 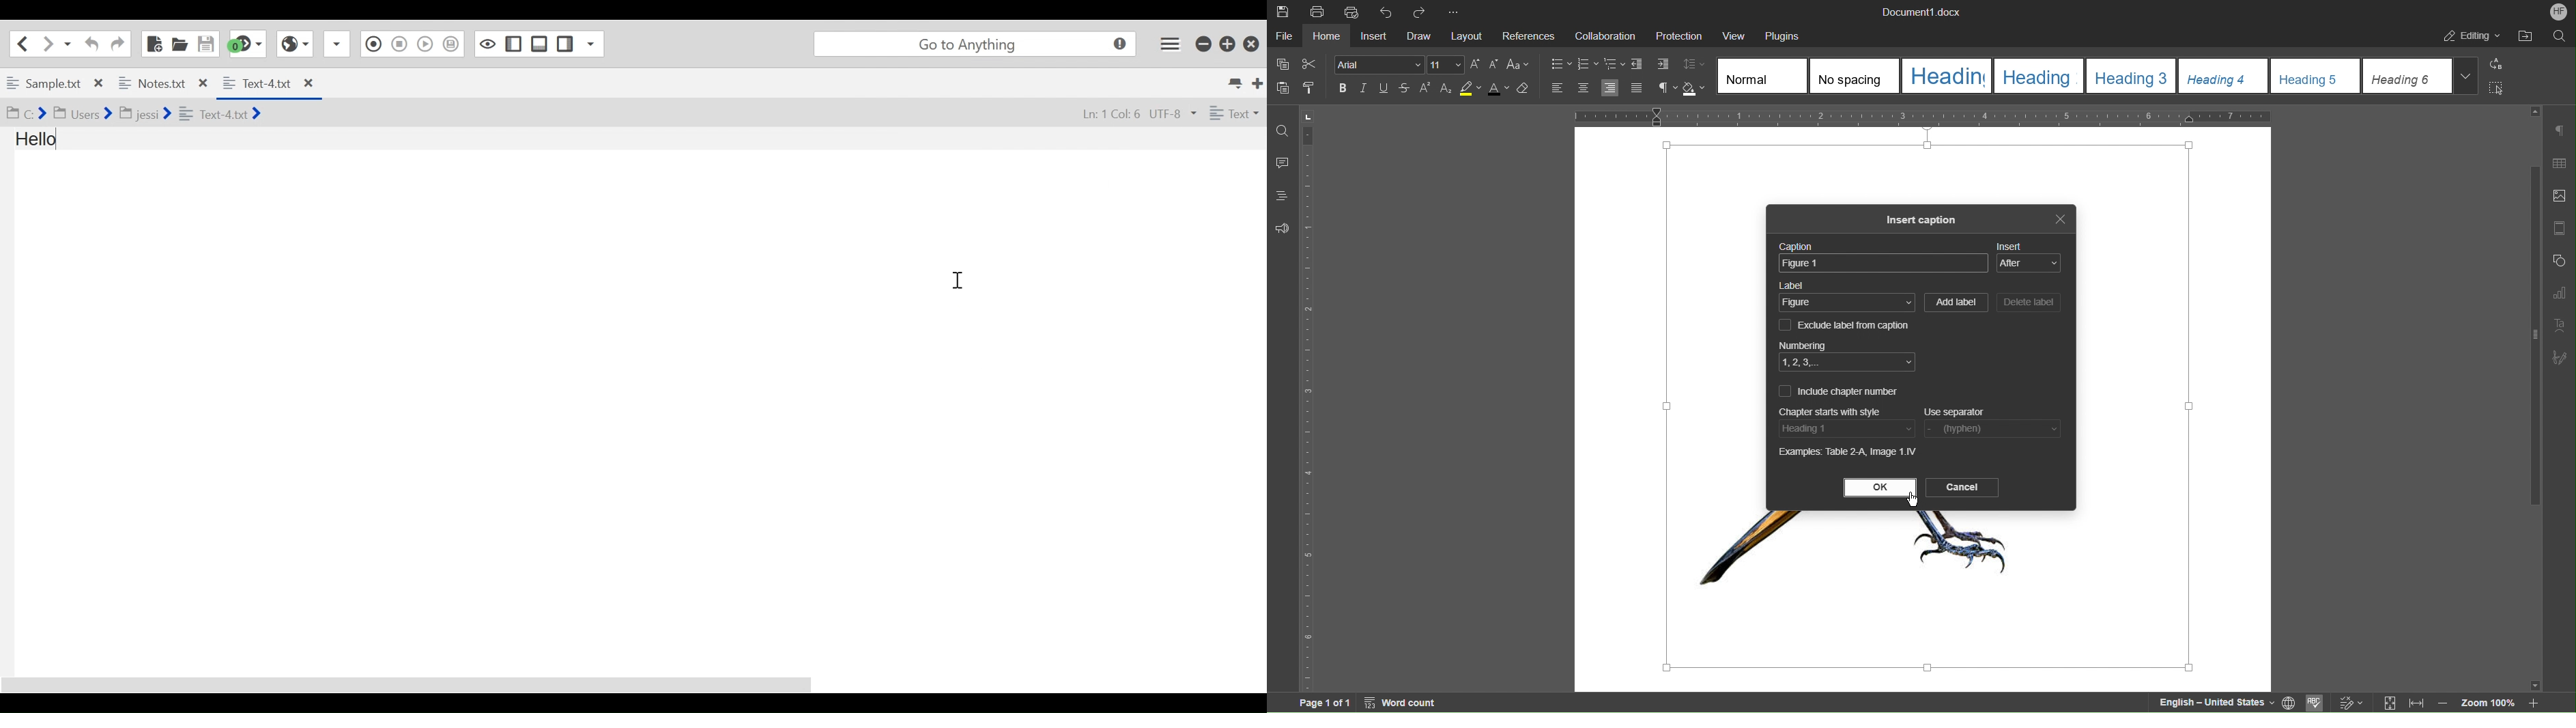 I want to click on No spacing , so click(x=1855, y=76).